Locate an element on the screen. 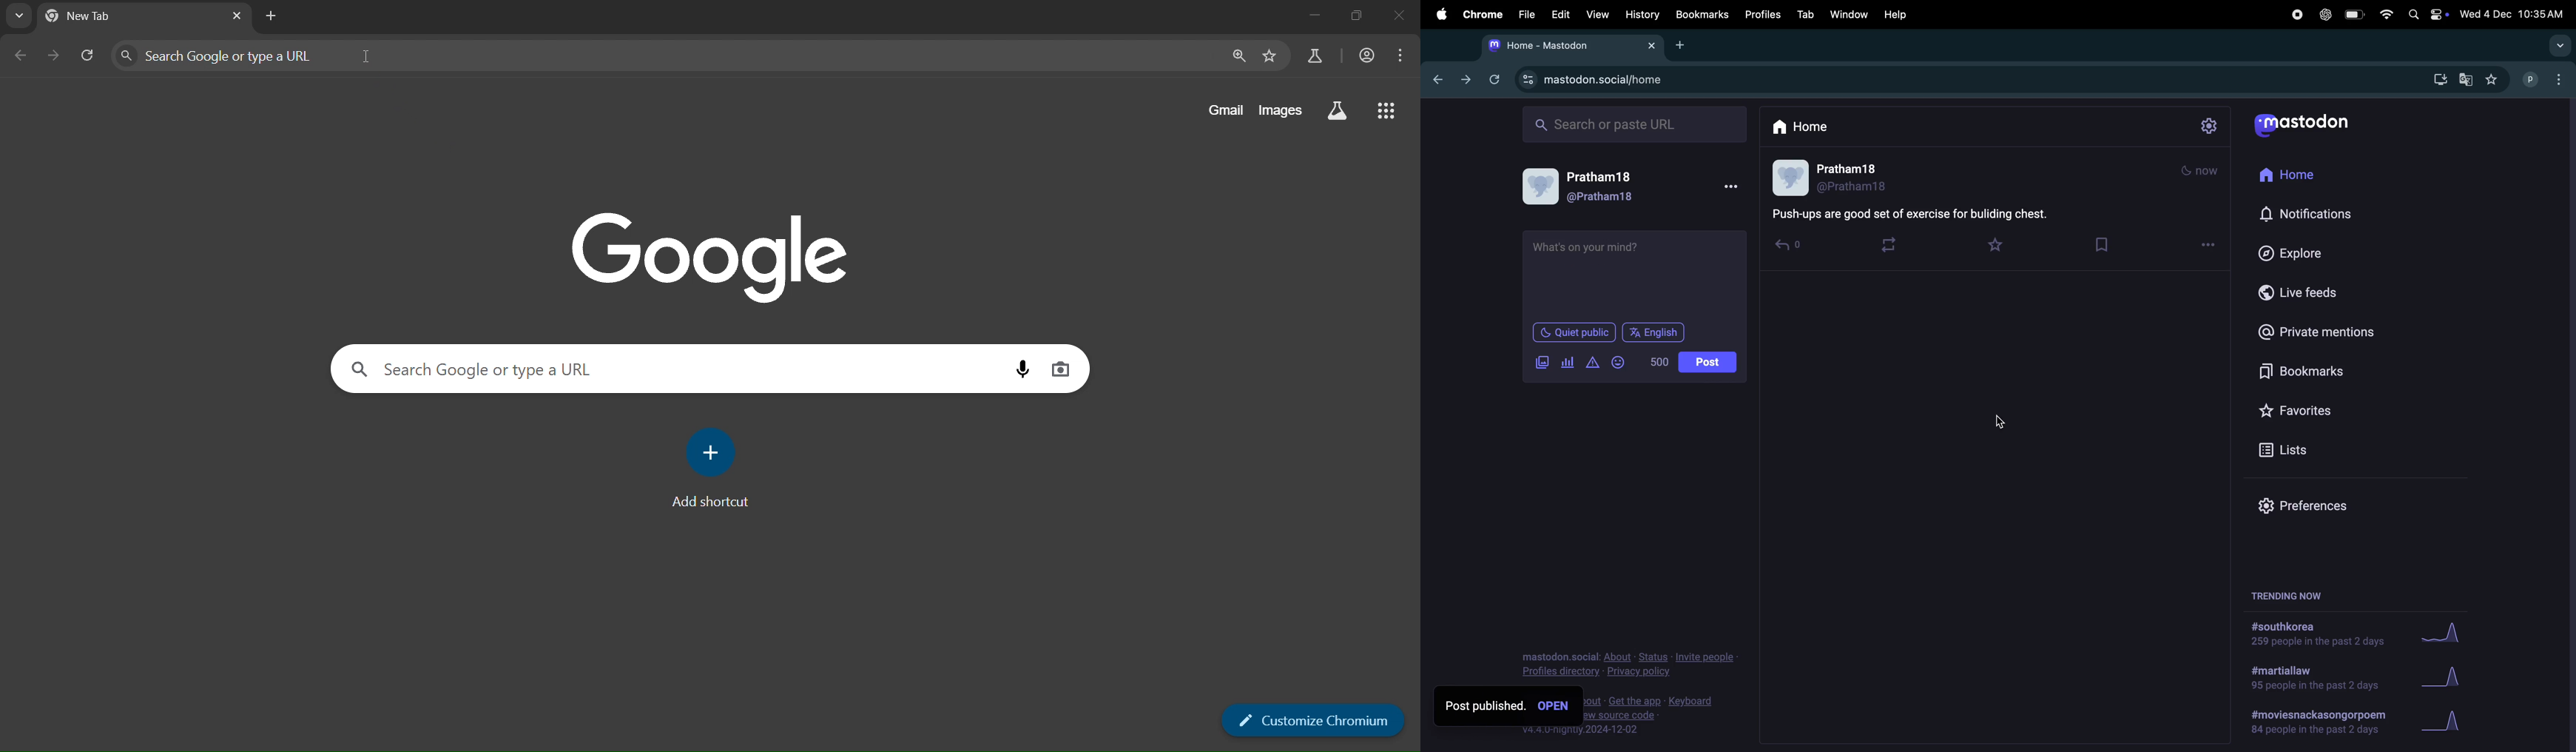 This screenshot has width=2576, height=756. go back is located at coordinates (1435, 78).